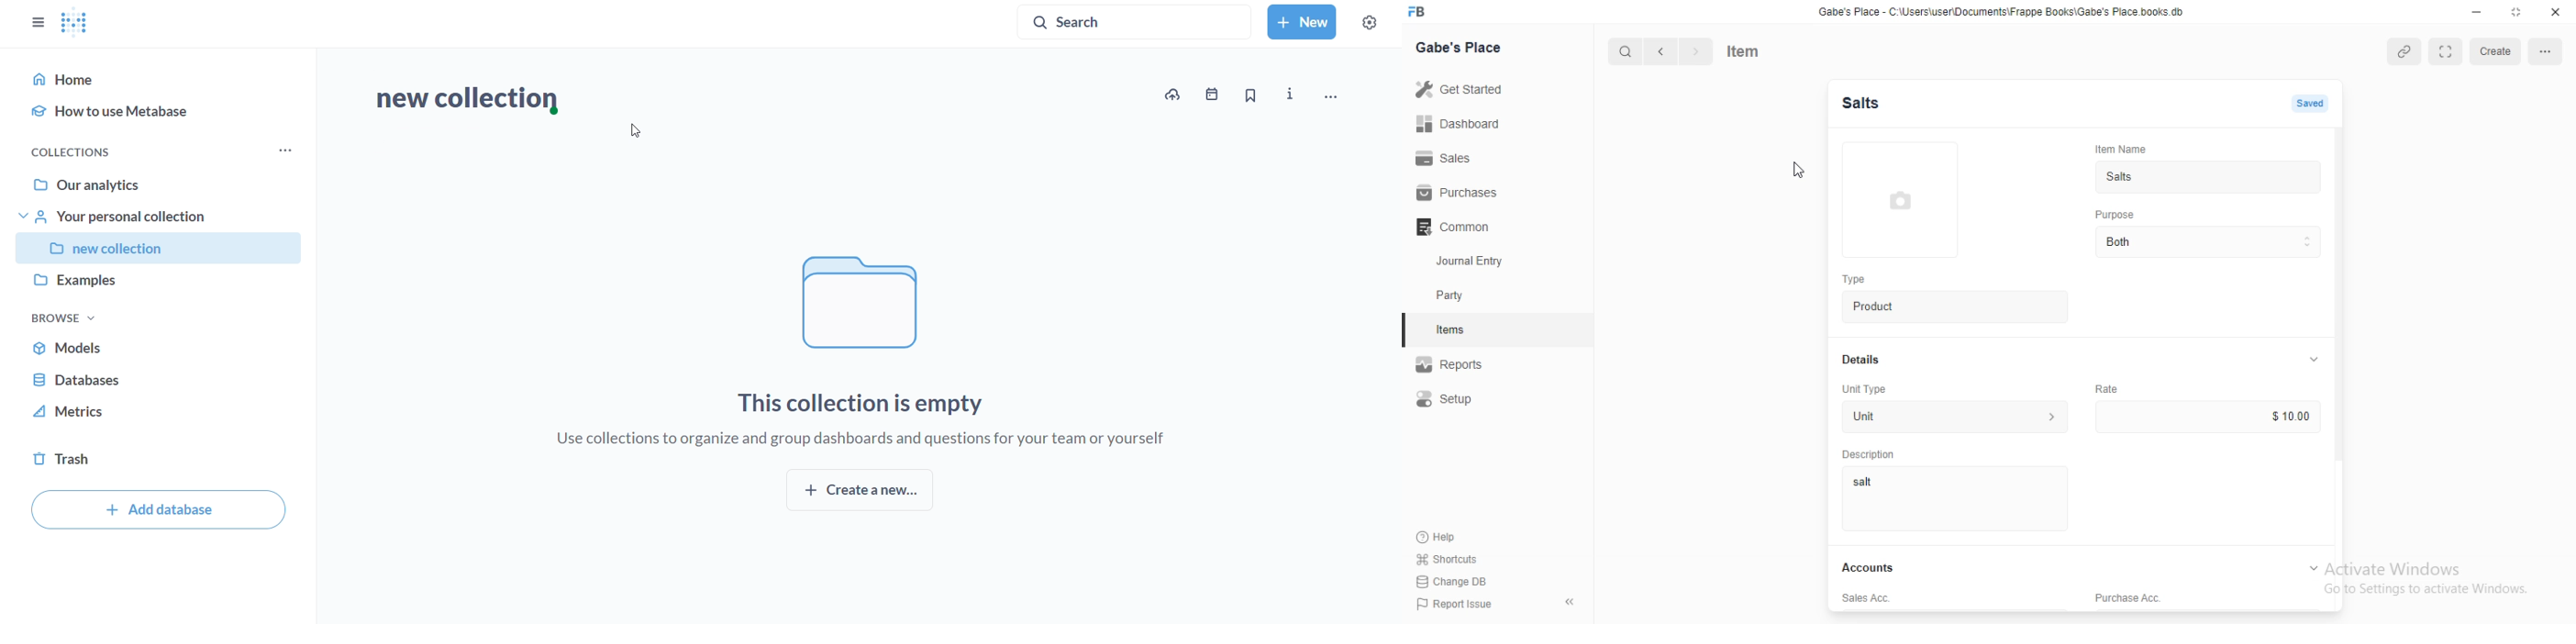 This screenshot has width=2576, height=644. What do you see at coordinates (1756, 50) in the screenshot?
I see `Items` at bounding box center [1756, 50].